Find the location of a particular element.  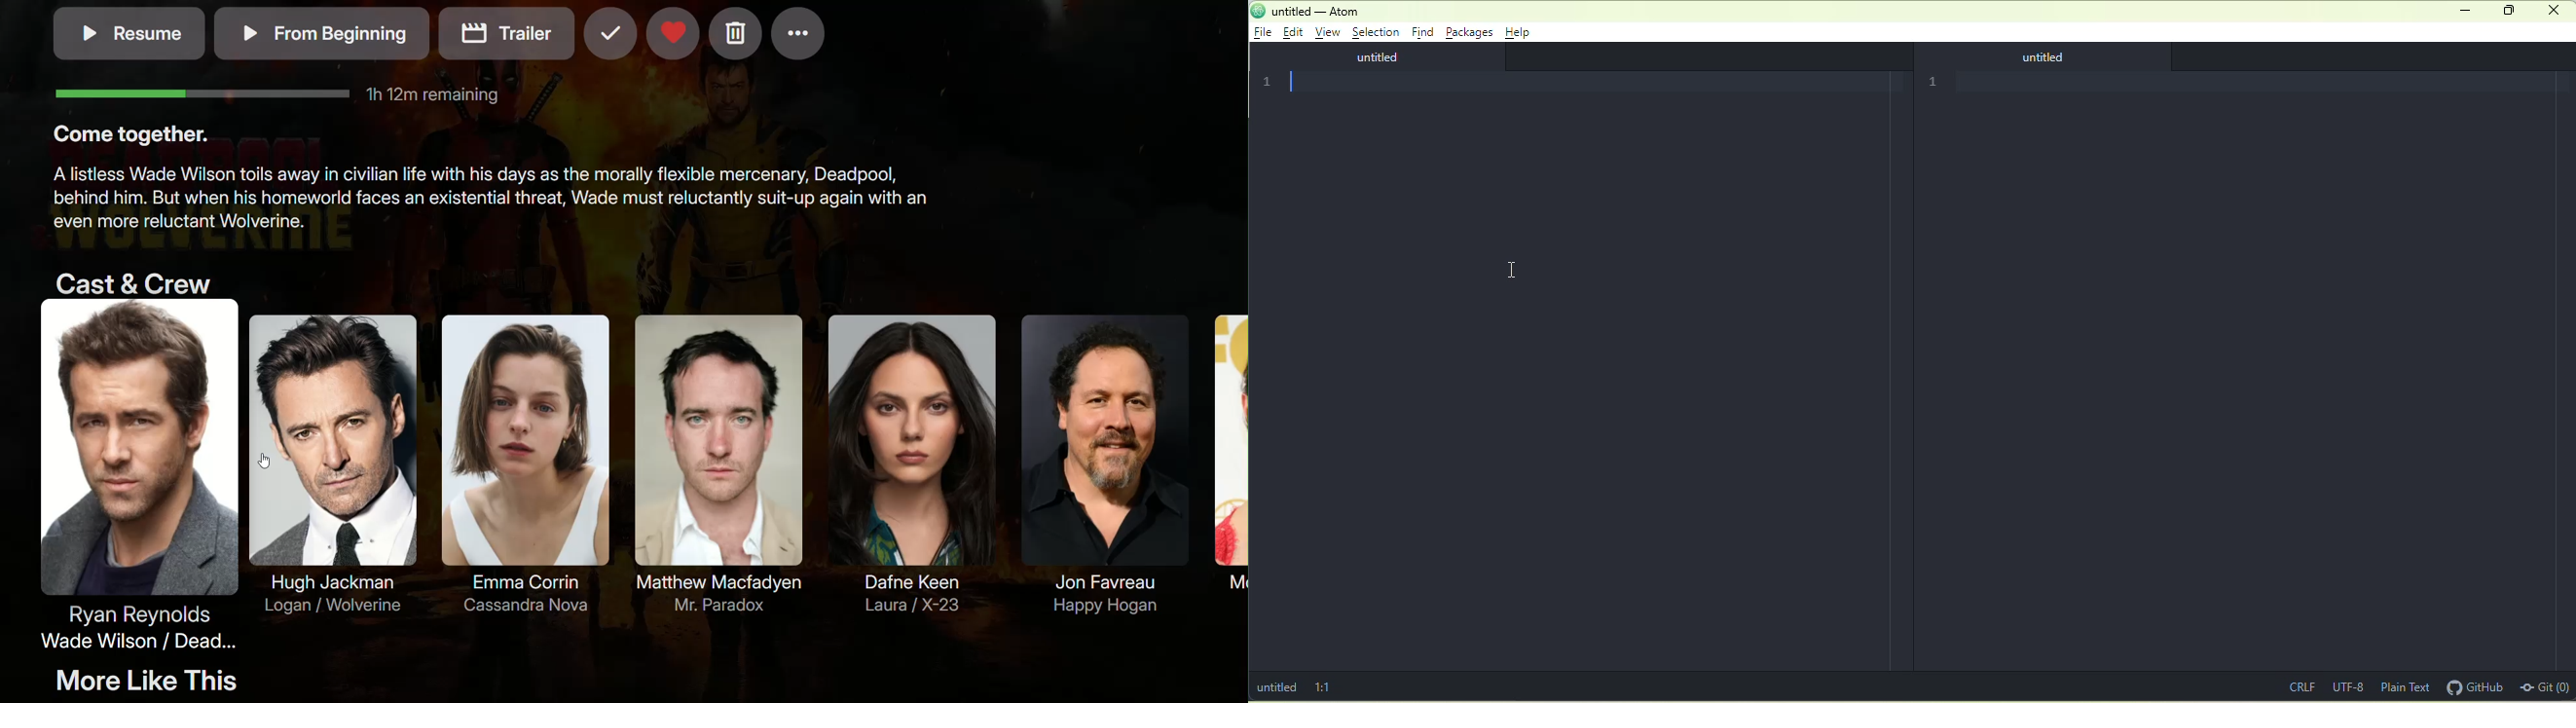

plain text is located at coordinates (2406, 687).